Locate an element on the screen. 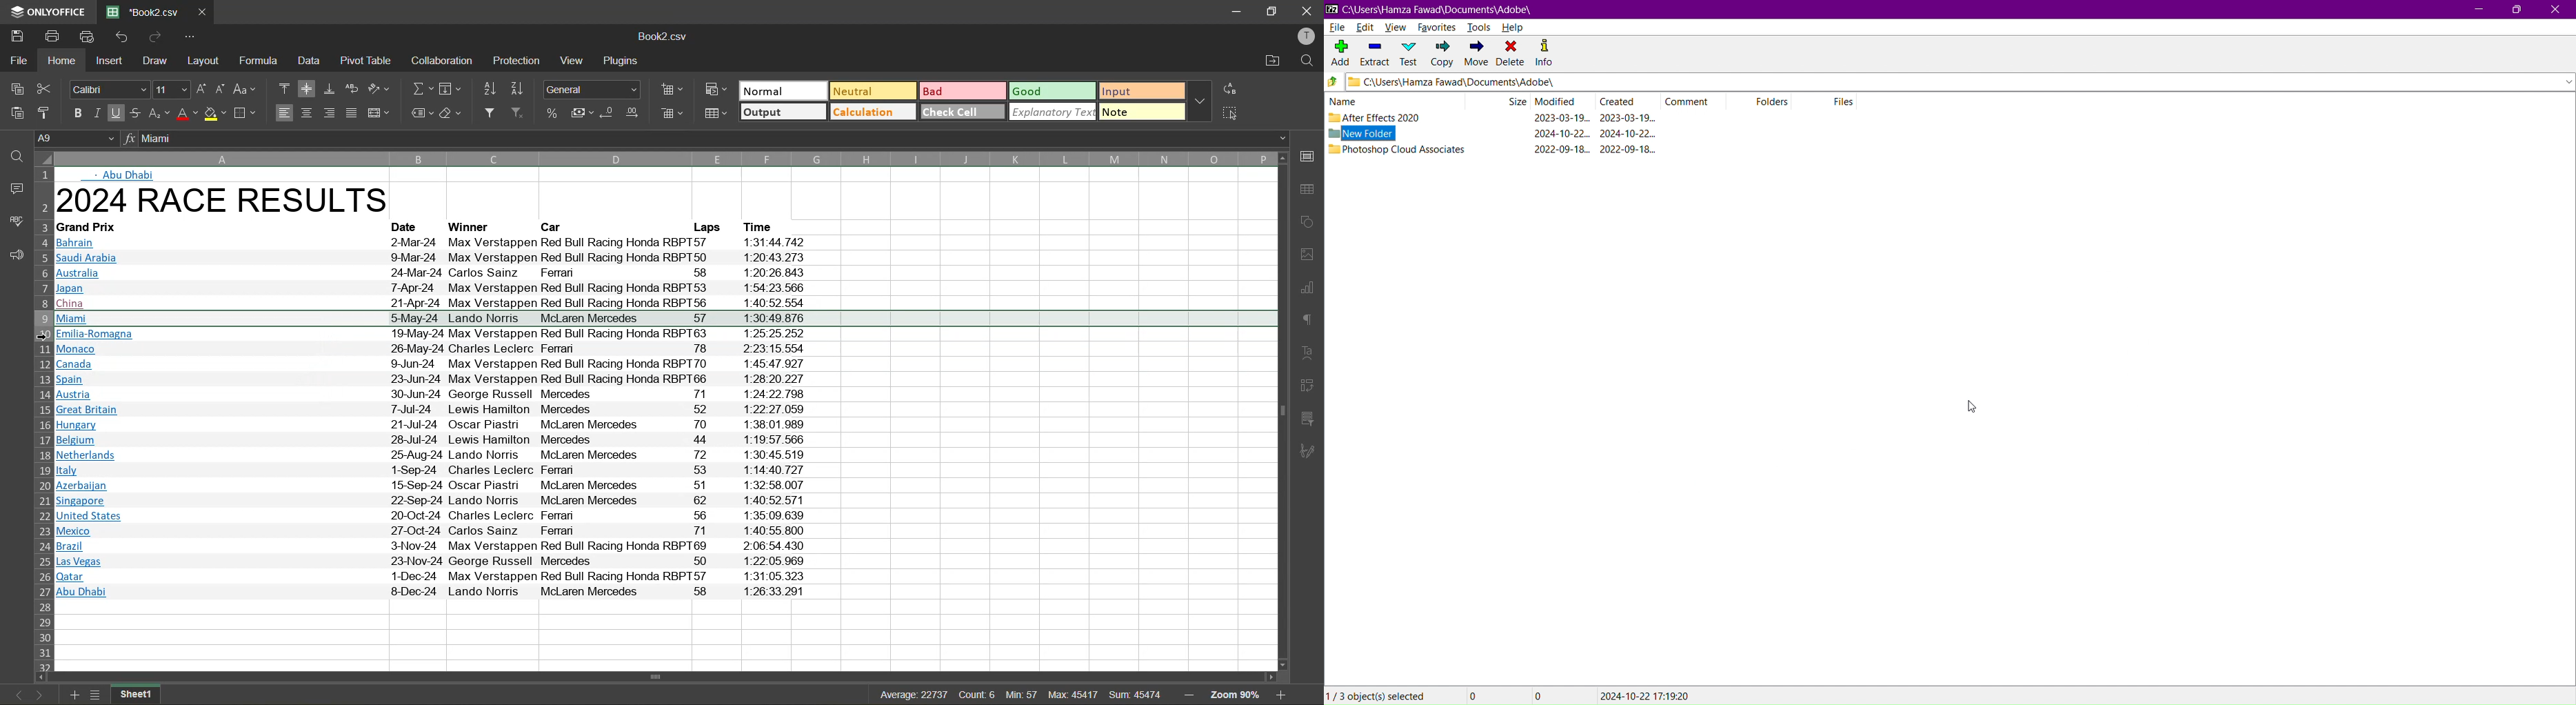 The height and width of the screenshot is (728, 2576). Abu Dhabi 8-Dec-24 Lando Norris McLaren Mercedes 58 1:26:33.291 is located at coordinates (432, 592).